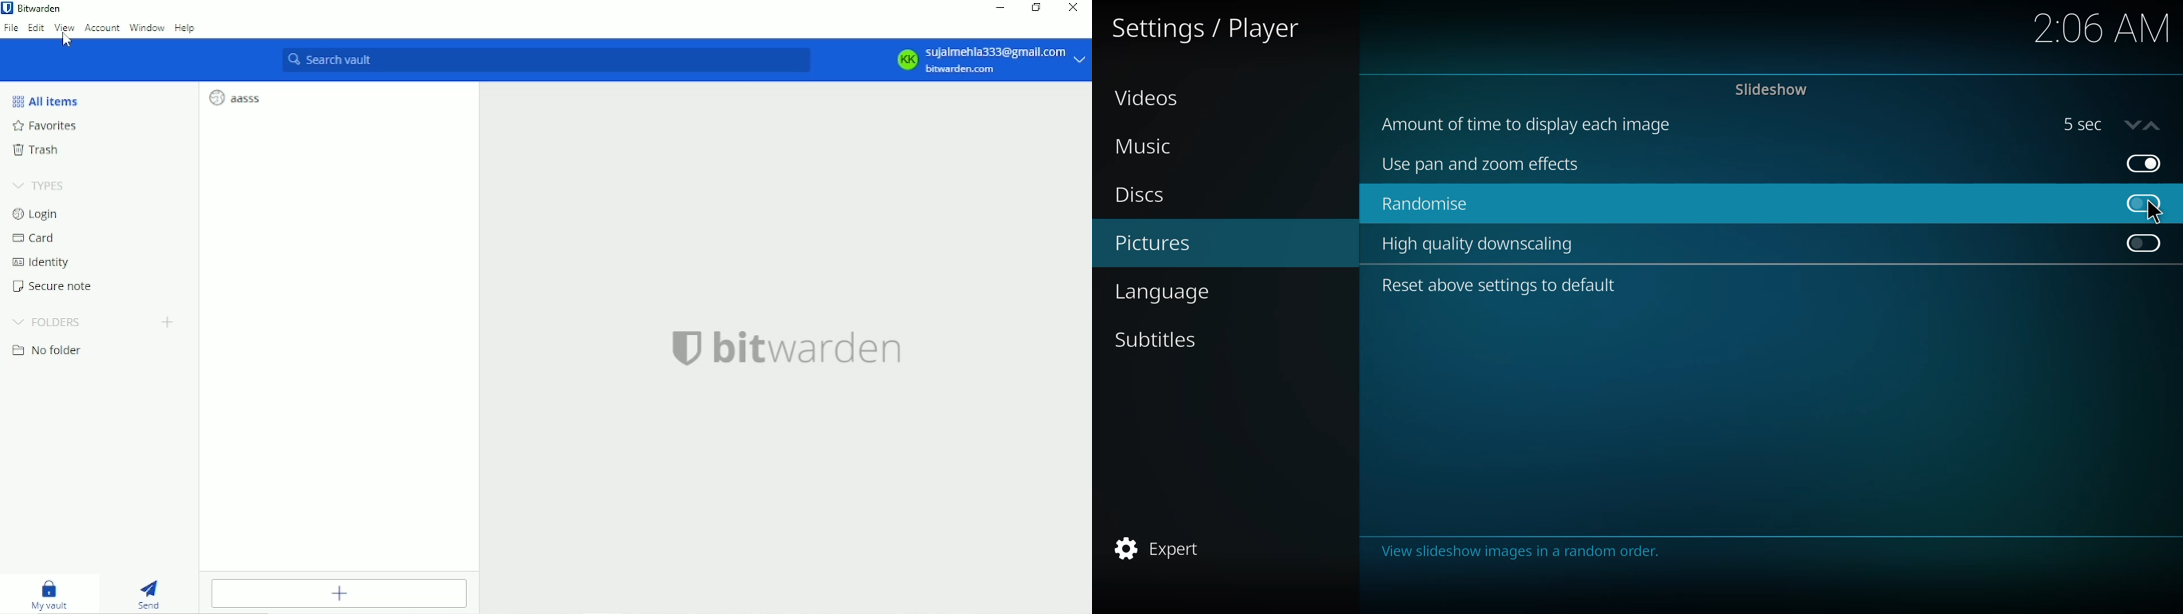  Describe the element at coordinates (1149, 96) in the screenshot. I see `videos` at that location.